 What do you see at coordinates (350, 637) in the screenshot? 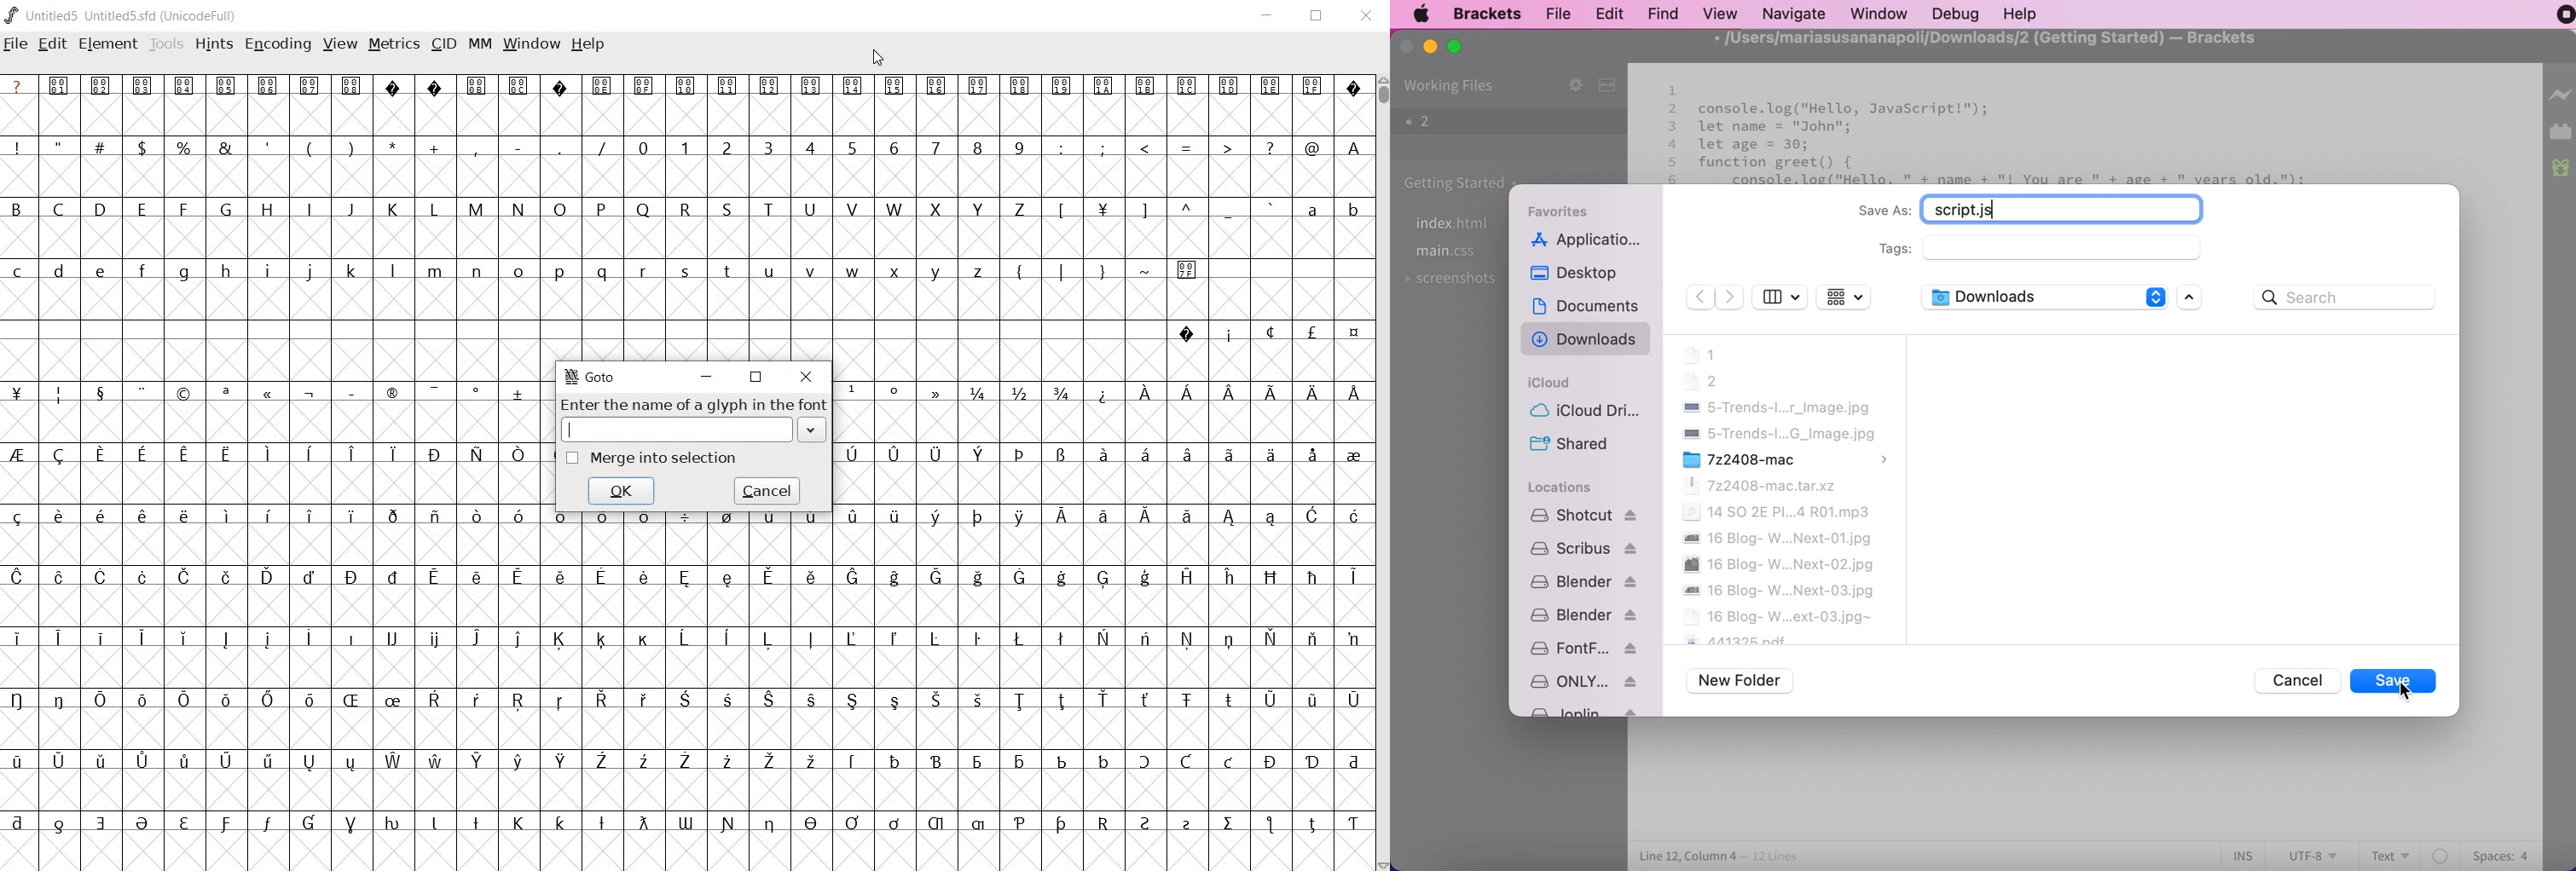
I see `Symbol` at bounding box center [350, 637].